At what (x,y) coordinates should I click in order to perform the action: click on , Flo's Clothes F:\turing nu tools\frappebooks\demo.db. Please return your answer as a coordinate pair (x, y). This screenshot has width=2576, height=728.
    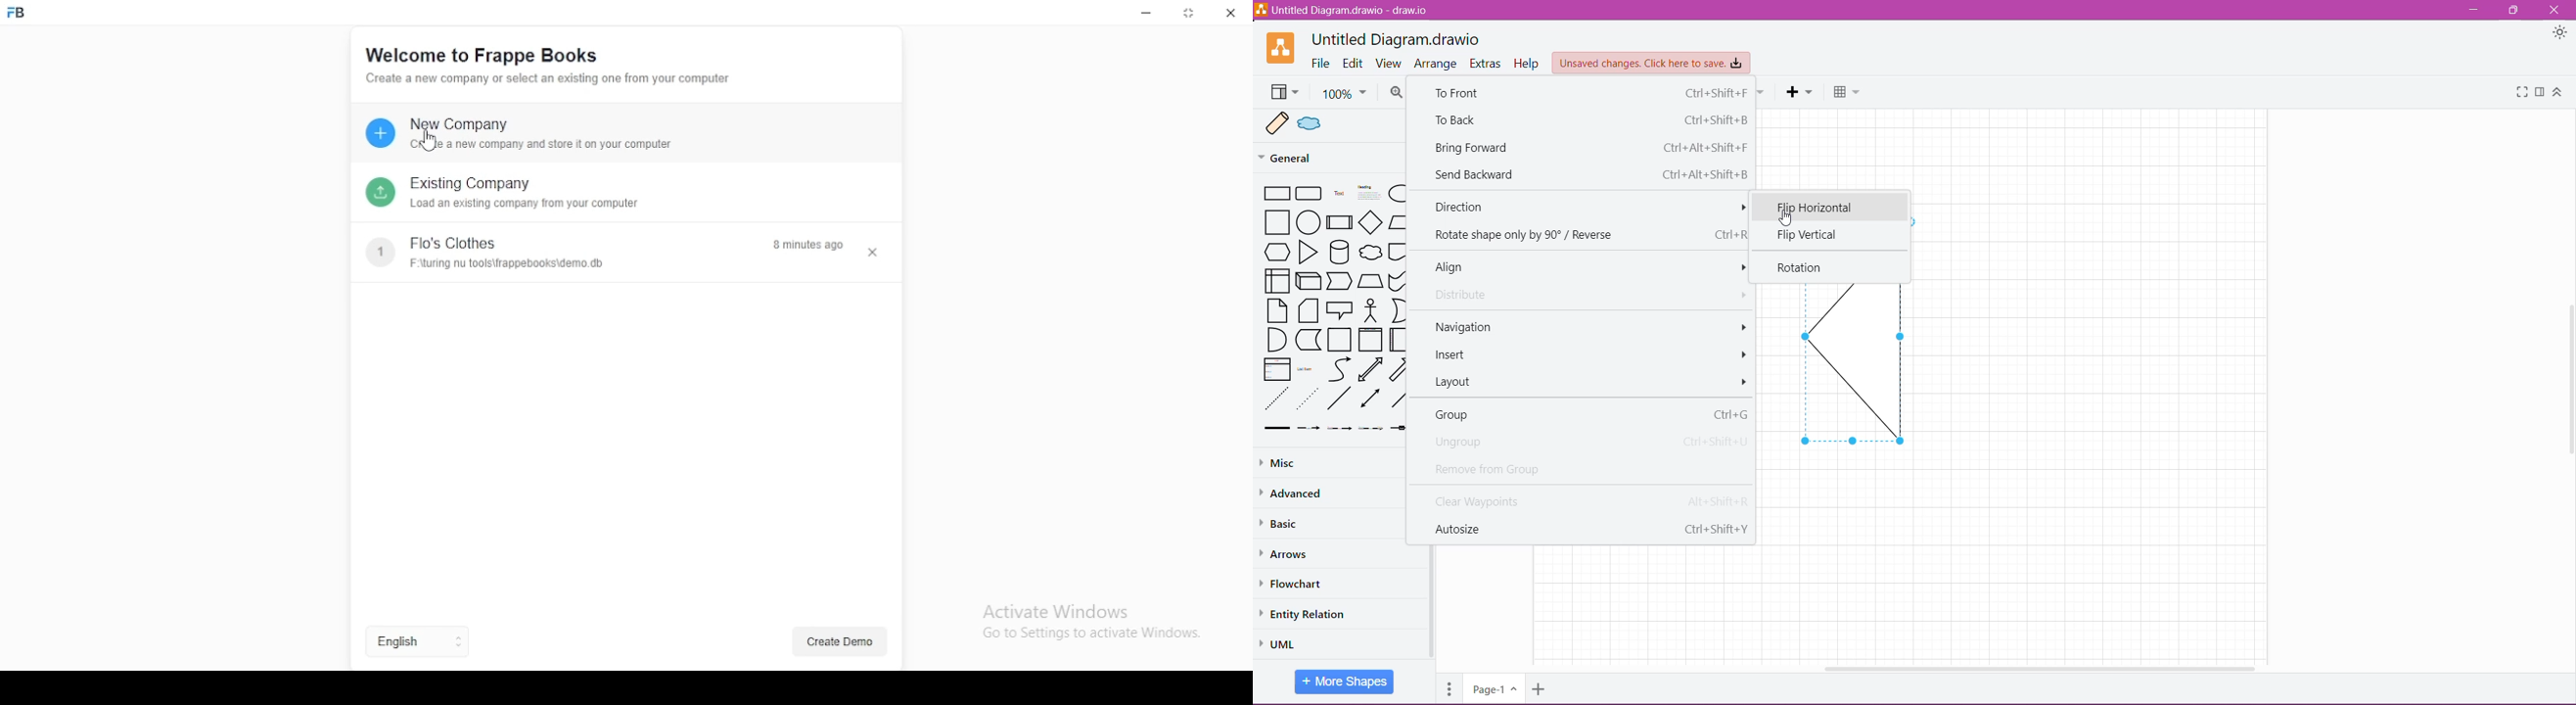
    Looking at the image, I should click on (522, 253).